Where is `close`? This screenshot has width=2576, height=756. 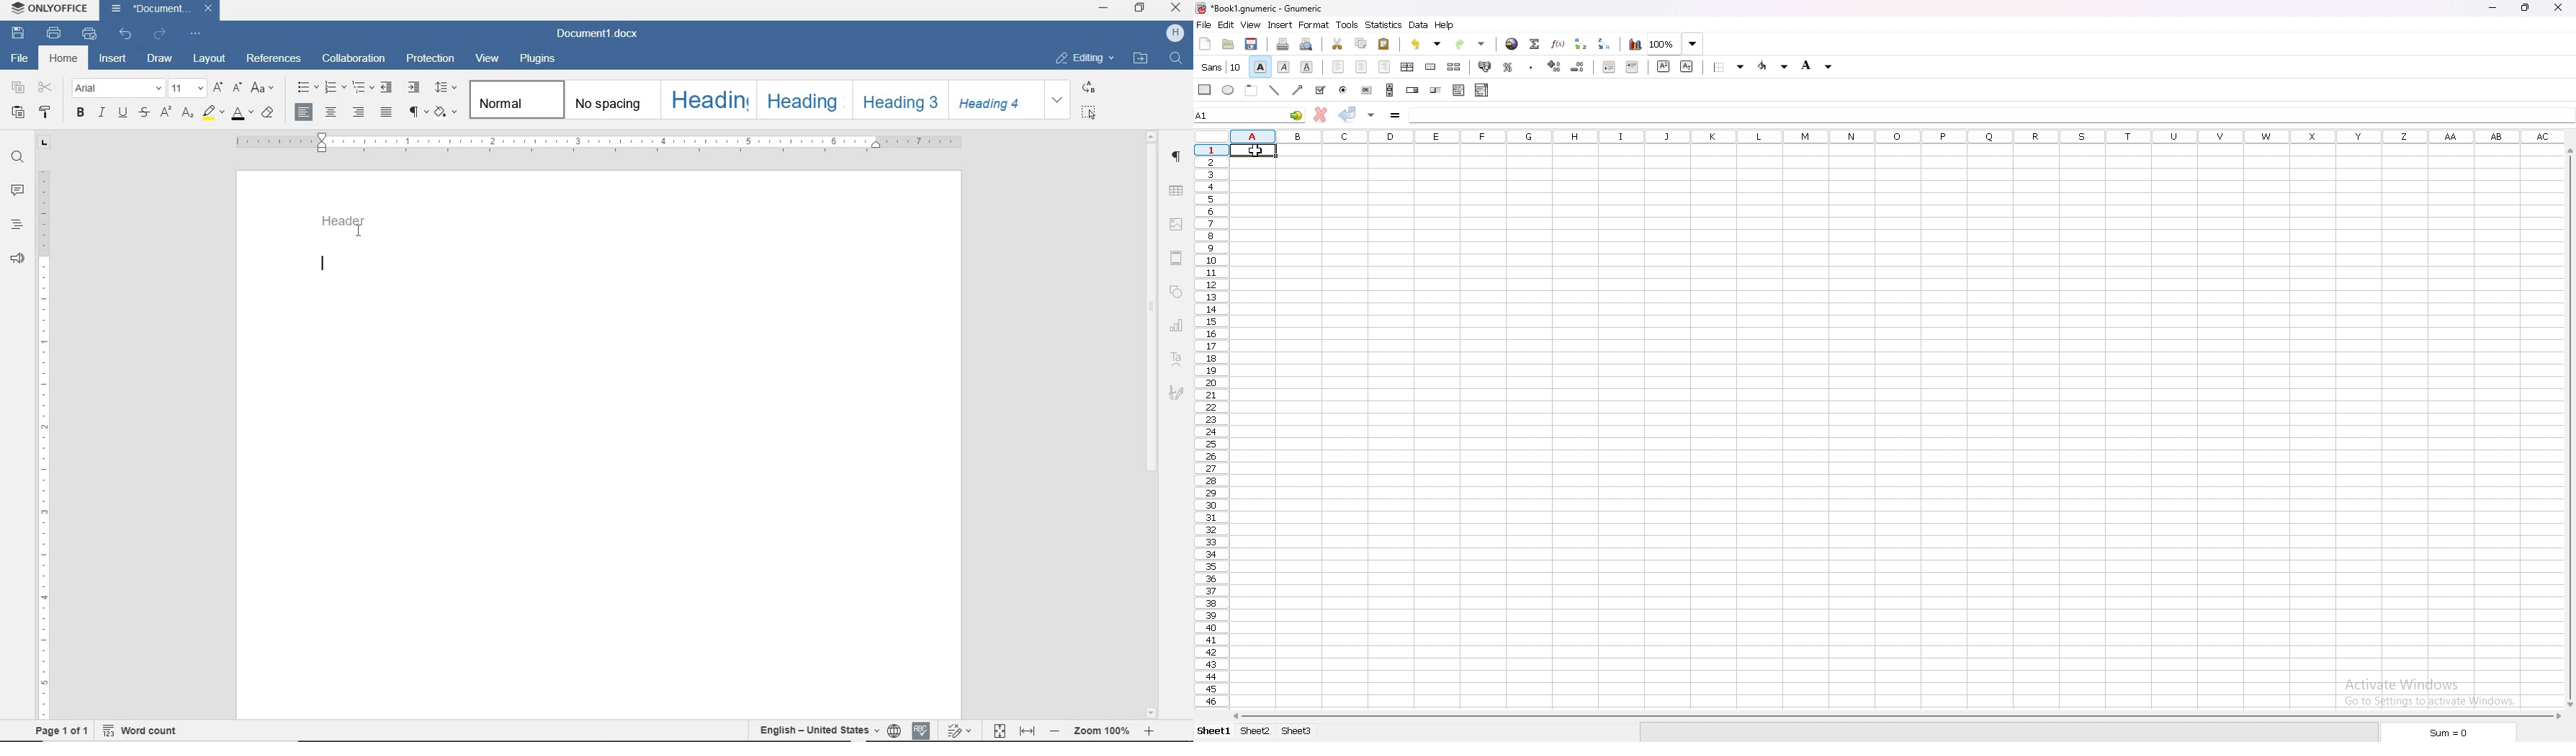 close is located at coordinates (209, 8).